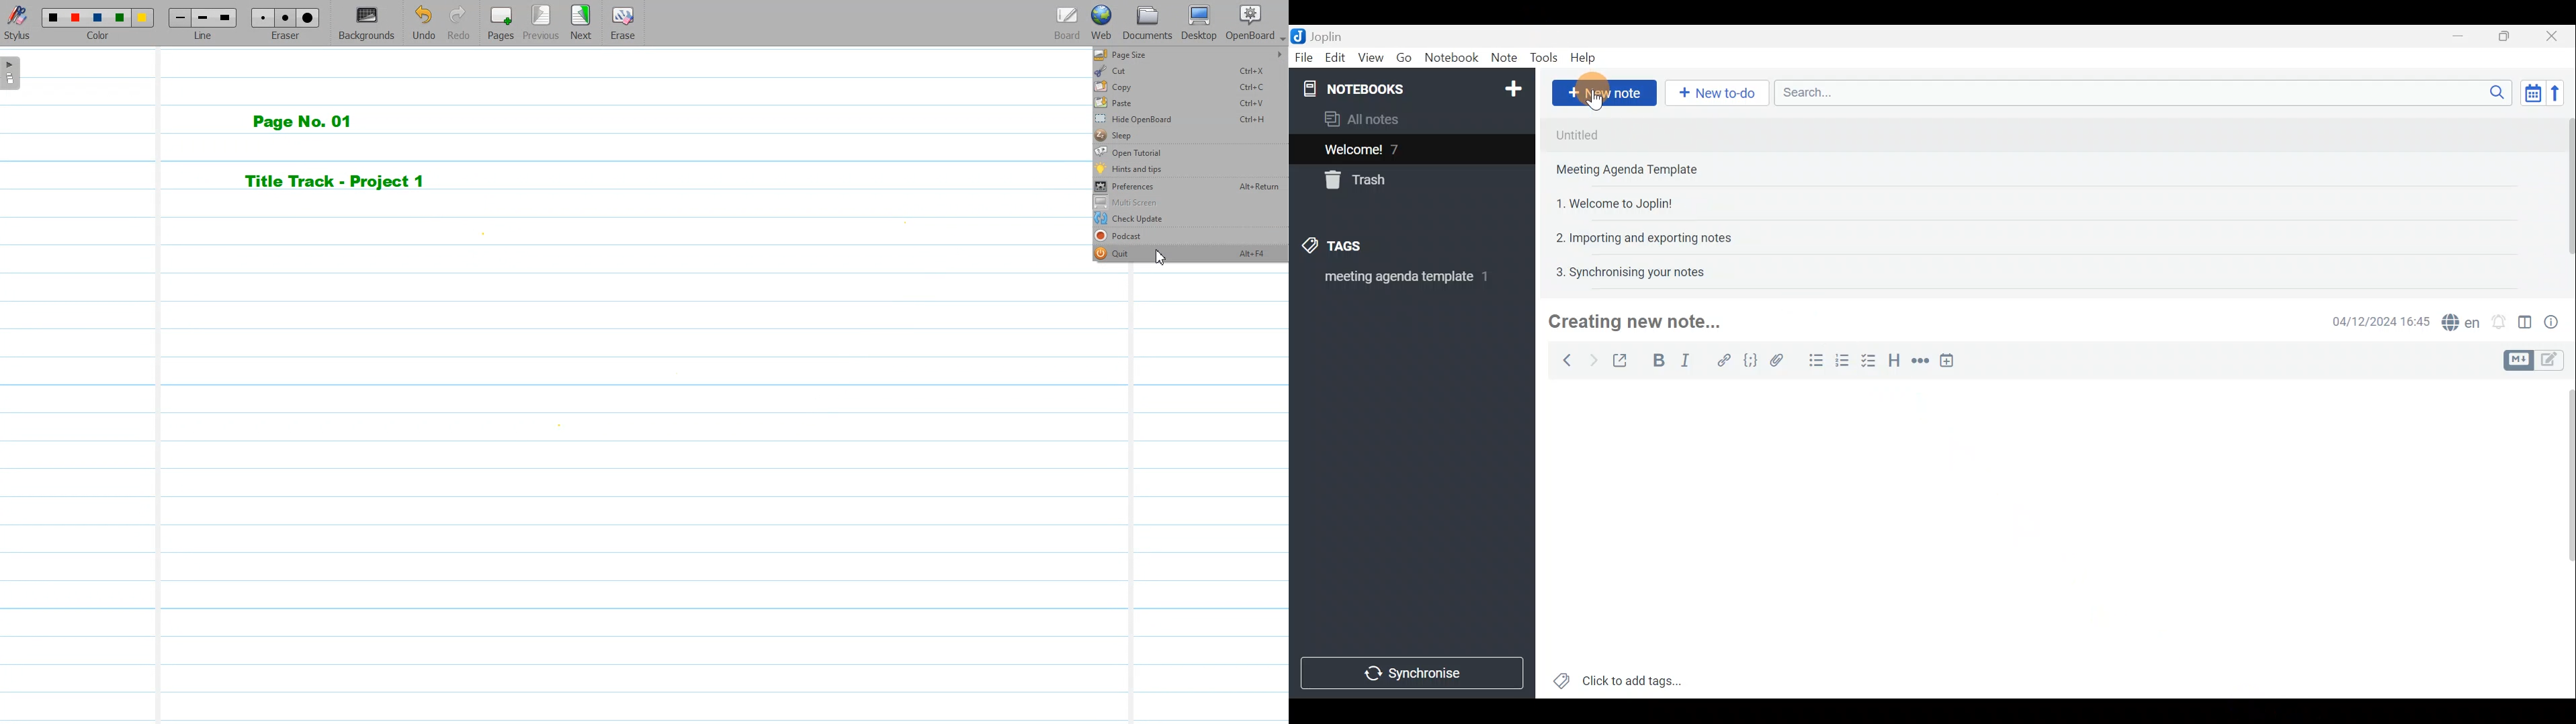 The image size is (2576, 728). What do you see at coordinates (1332, 58) in the screenshot?
I see `Edit` at bounding box center [1332, 58].